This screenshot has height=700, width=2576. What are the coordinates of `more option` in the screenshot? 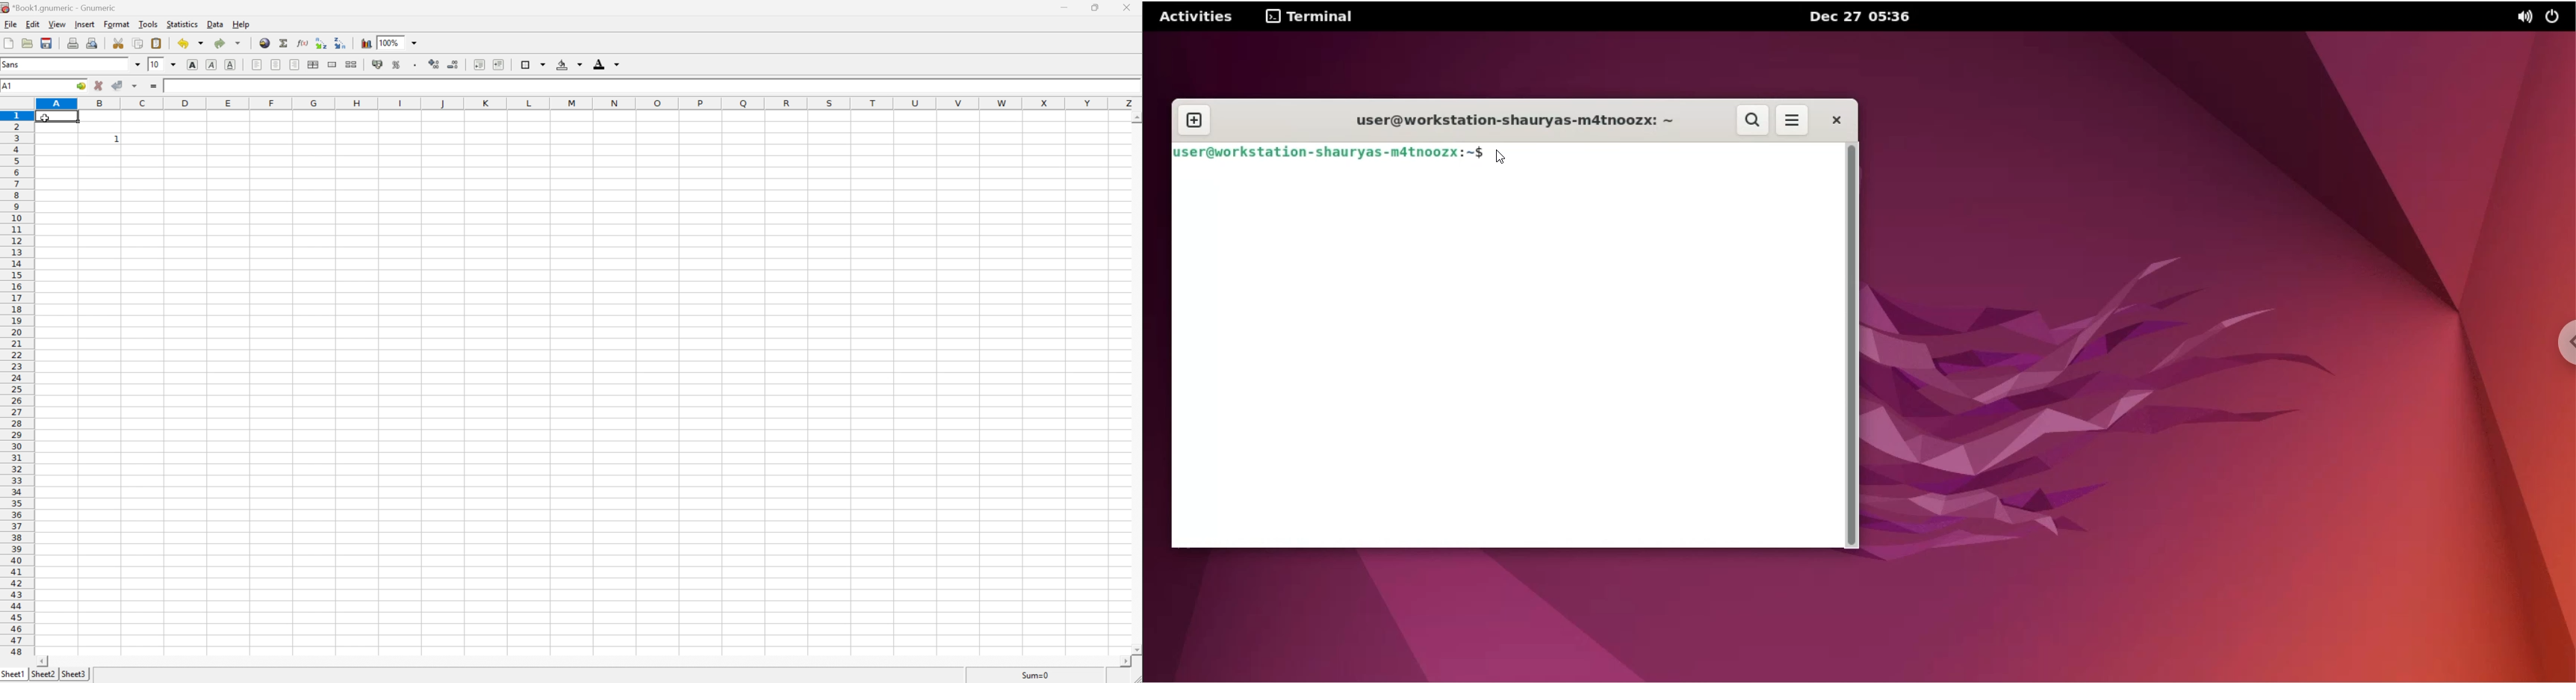 It's located at (1794, 123).